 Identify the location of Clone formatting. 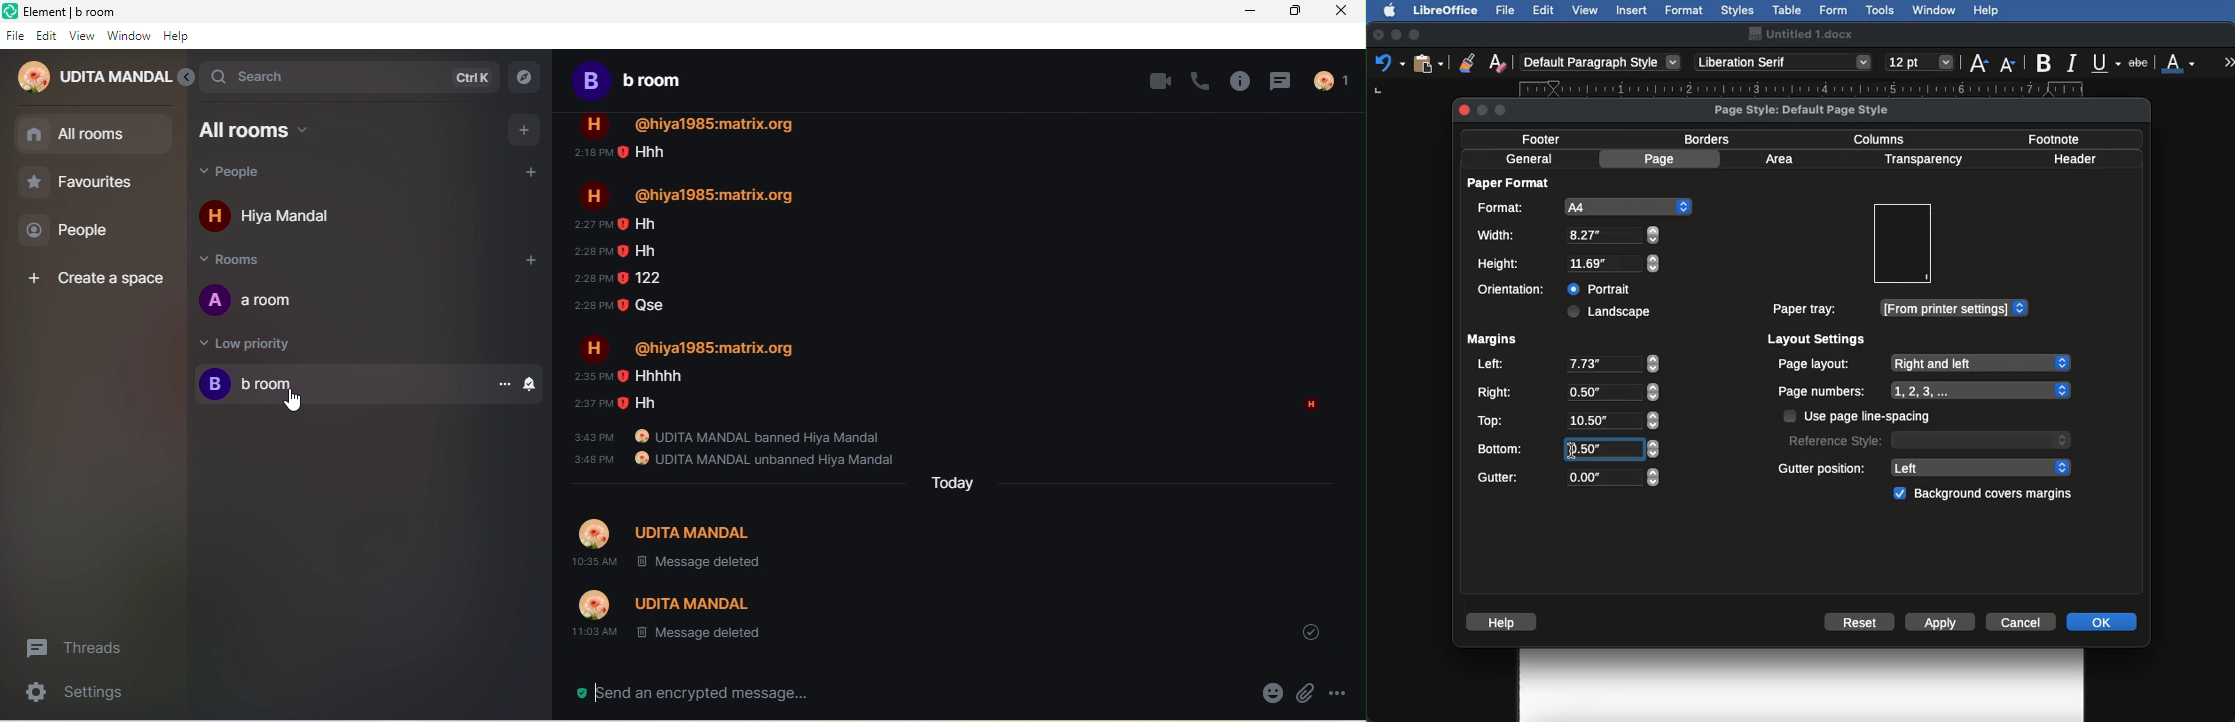
(1467, 62).